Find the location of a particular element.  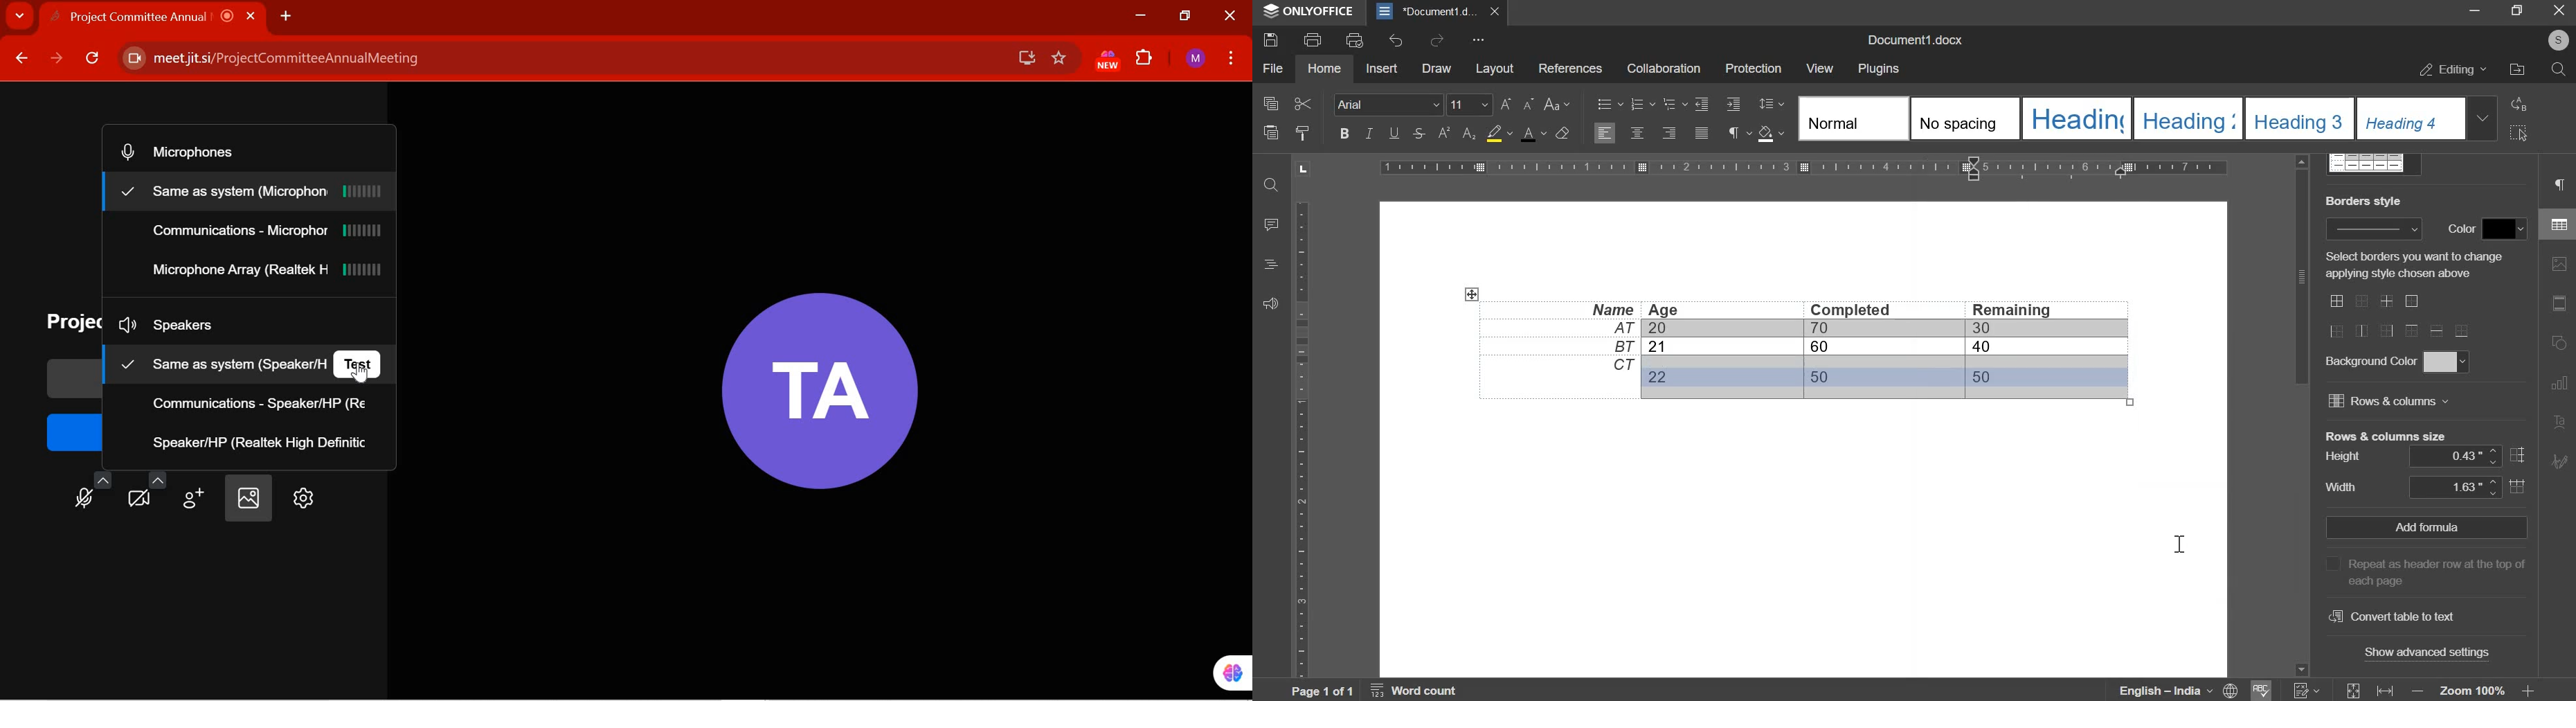

minimize is located at coordinates (2477, 10).